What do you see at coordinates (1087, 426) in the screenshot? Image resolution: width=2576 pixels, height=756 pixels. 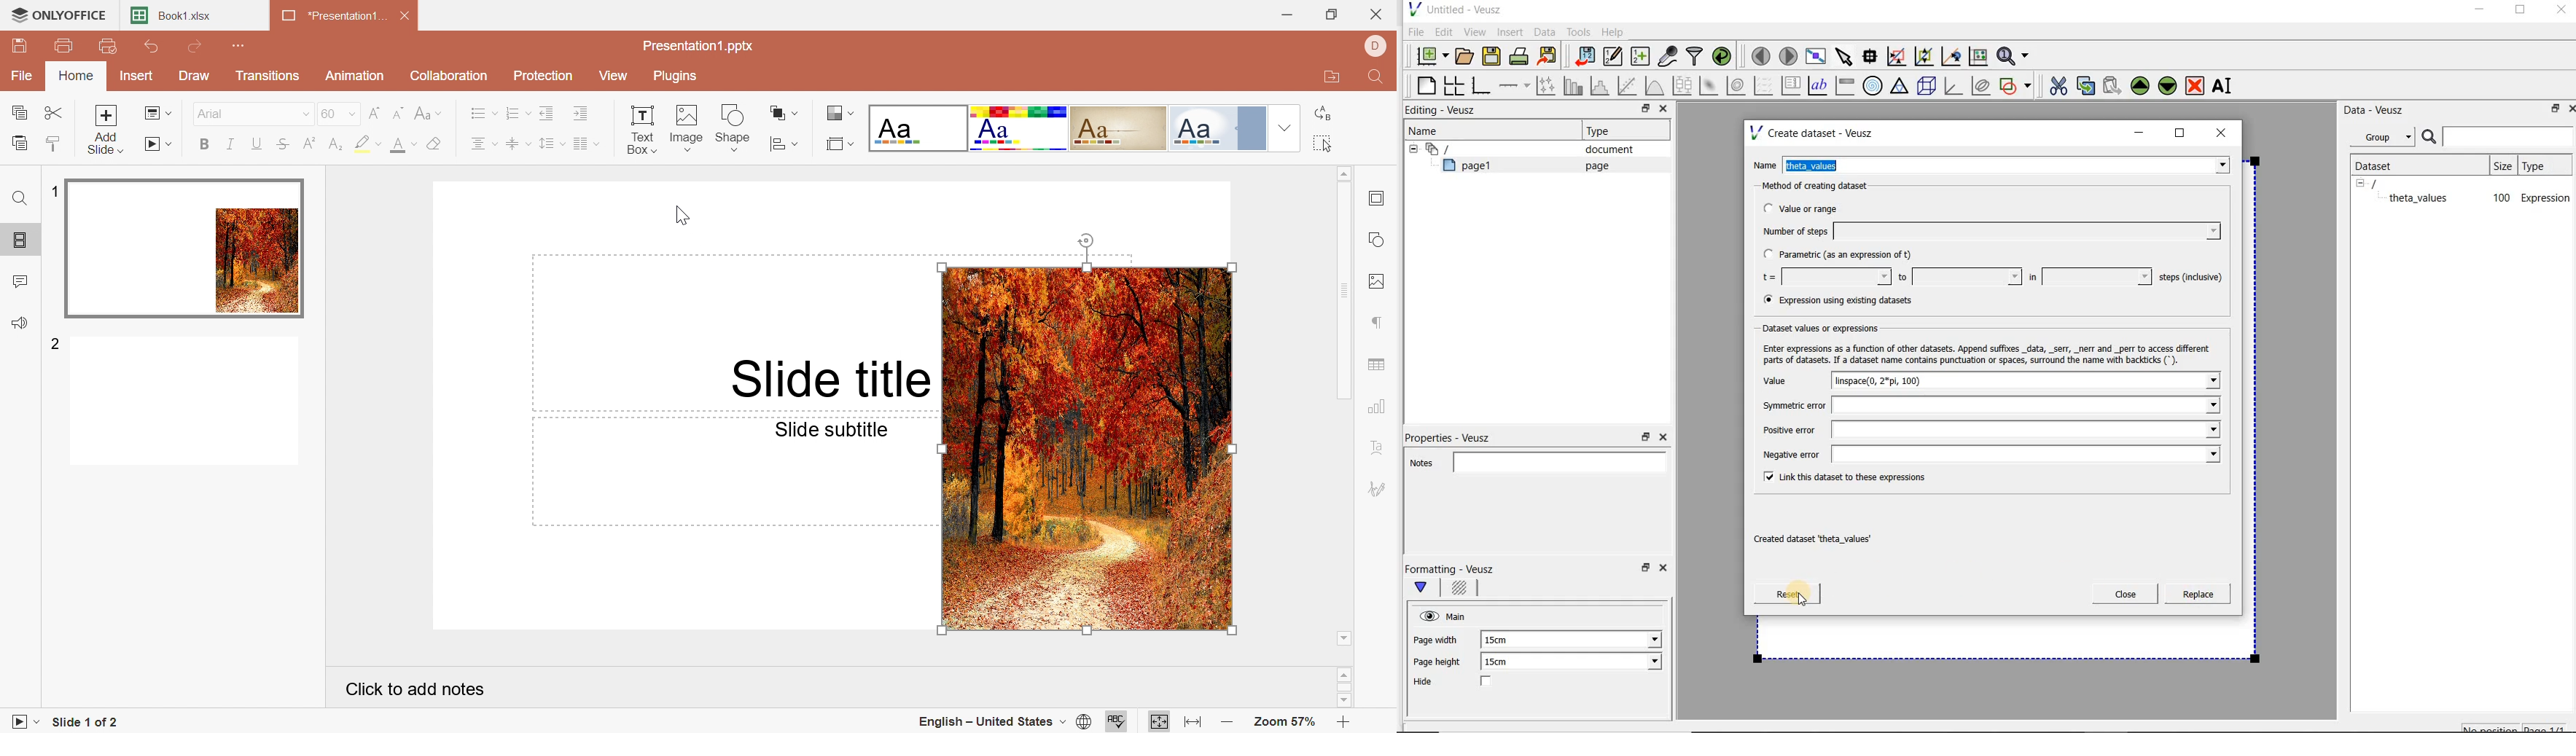 I see `image` at bounding box center [1087, 426].